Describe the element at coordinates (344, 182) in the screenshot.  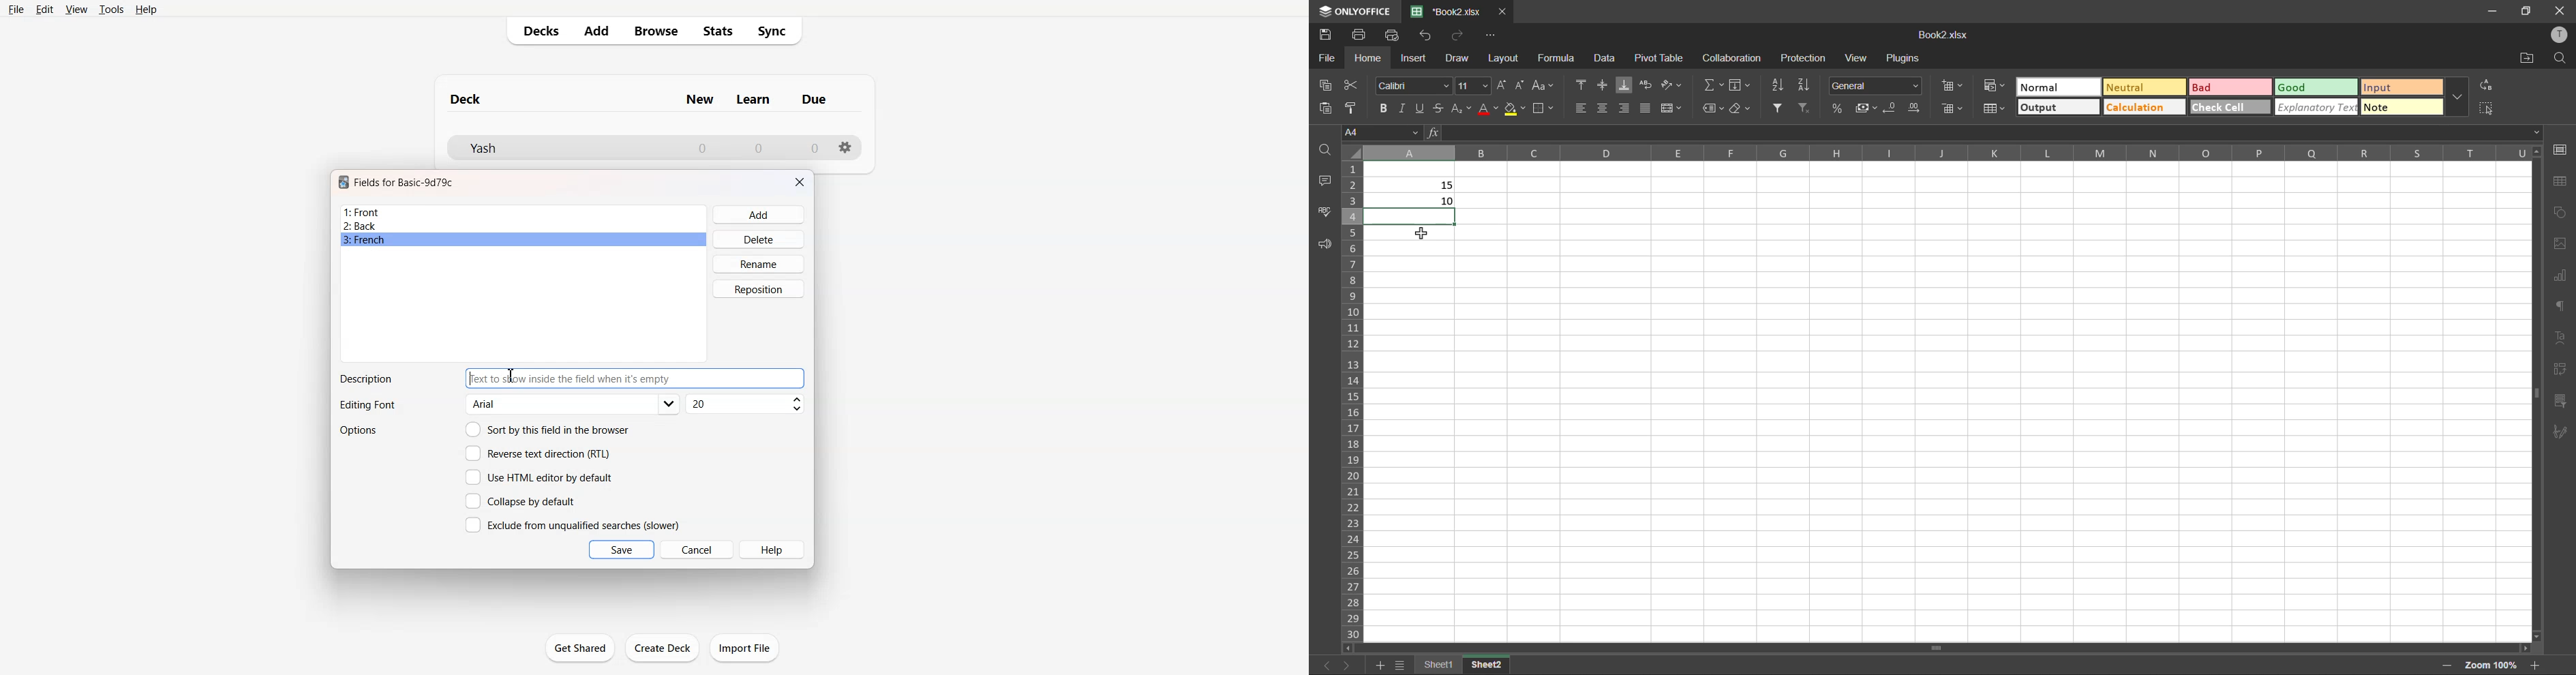
I see `Software logo` at that location.